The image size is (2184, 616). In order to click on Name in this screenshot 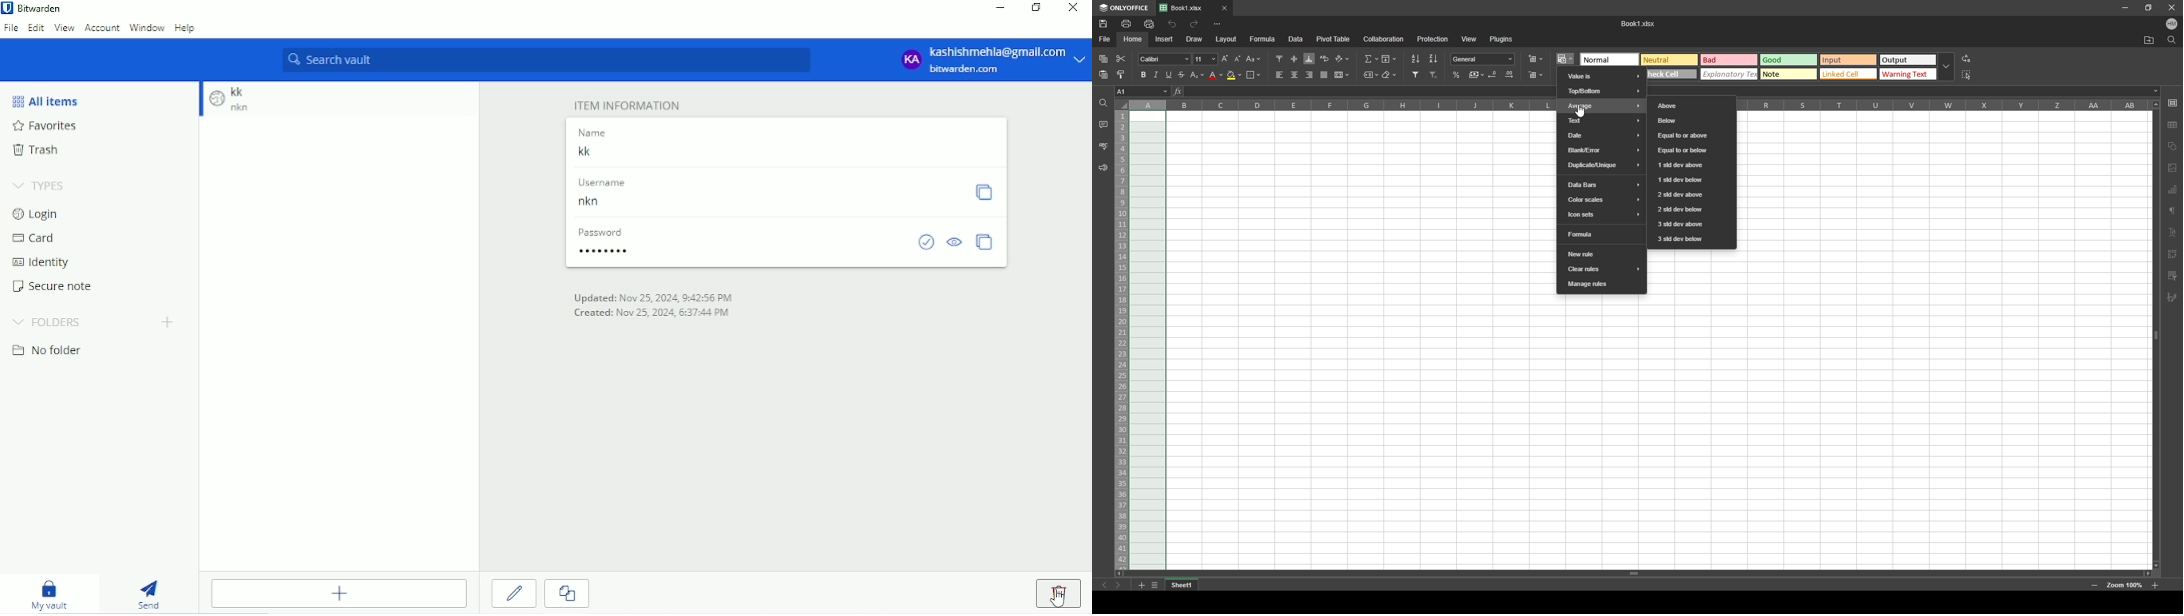, I will do `click(782, 151)`.